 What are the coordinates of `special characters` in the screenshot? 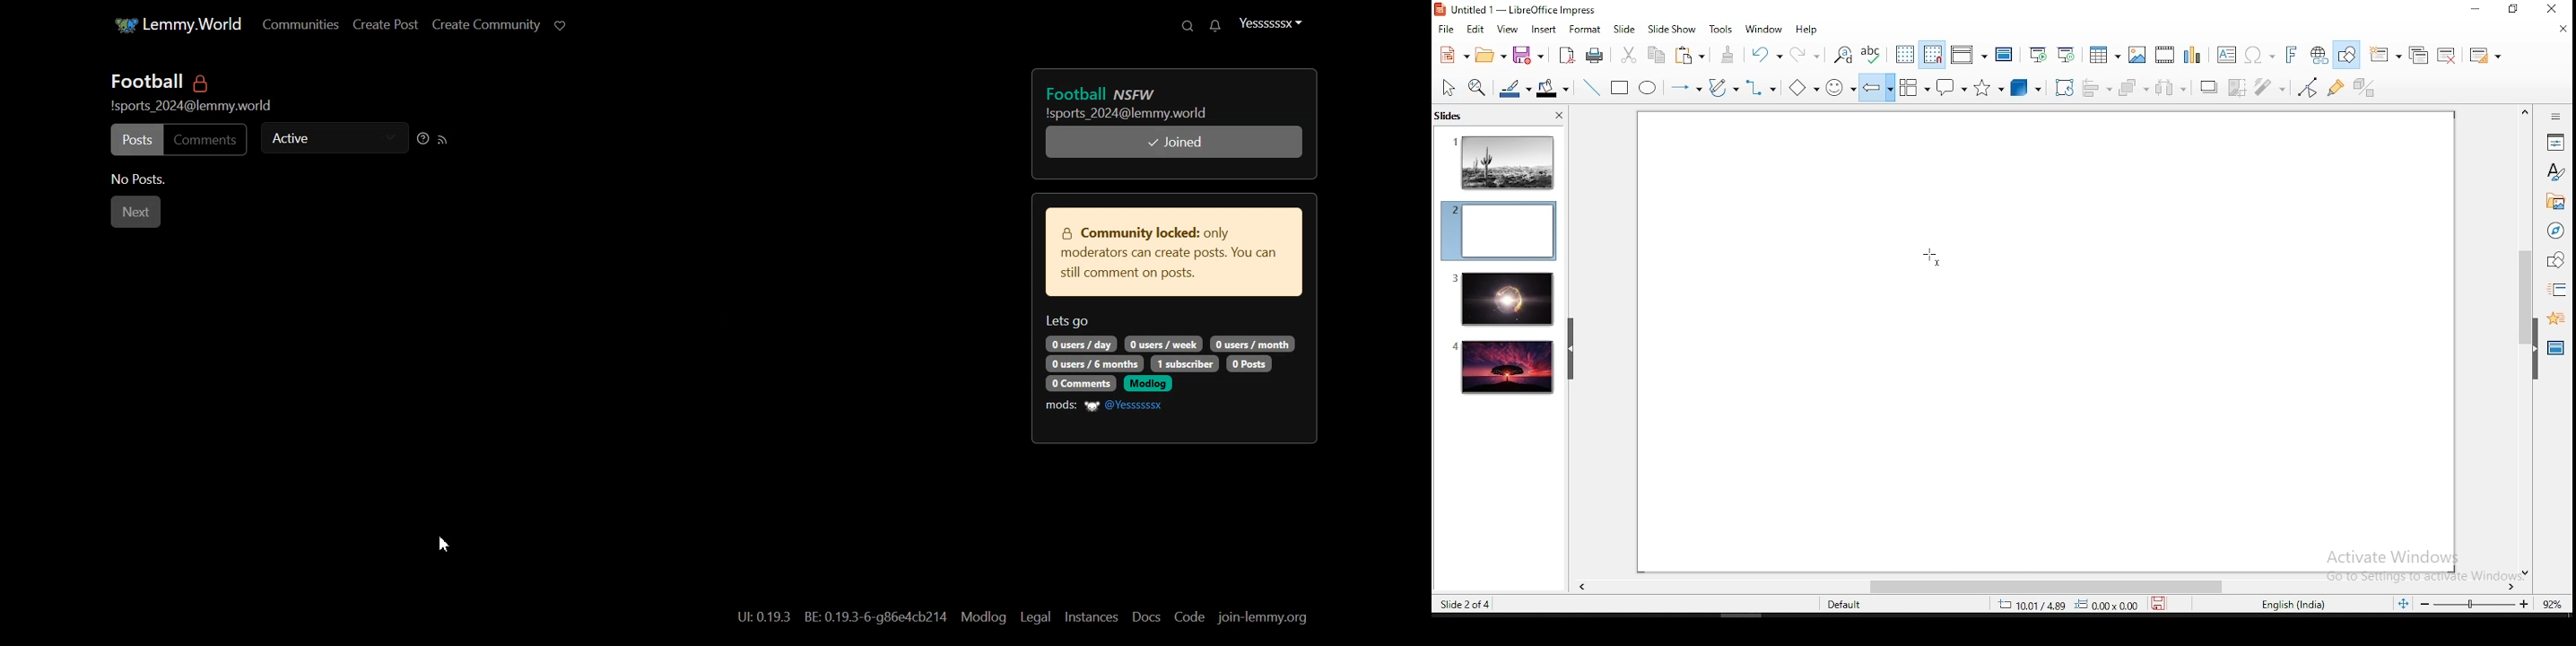 It's located at (2257, 56).